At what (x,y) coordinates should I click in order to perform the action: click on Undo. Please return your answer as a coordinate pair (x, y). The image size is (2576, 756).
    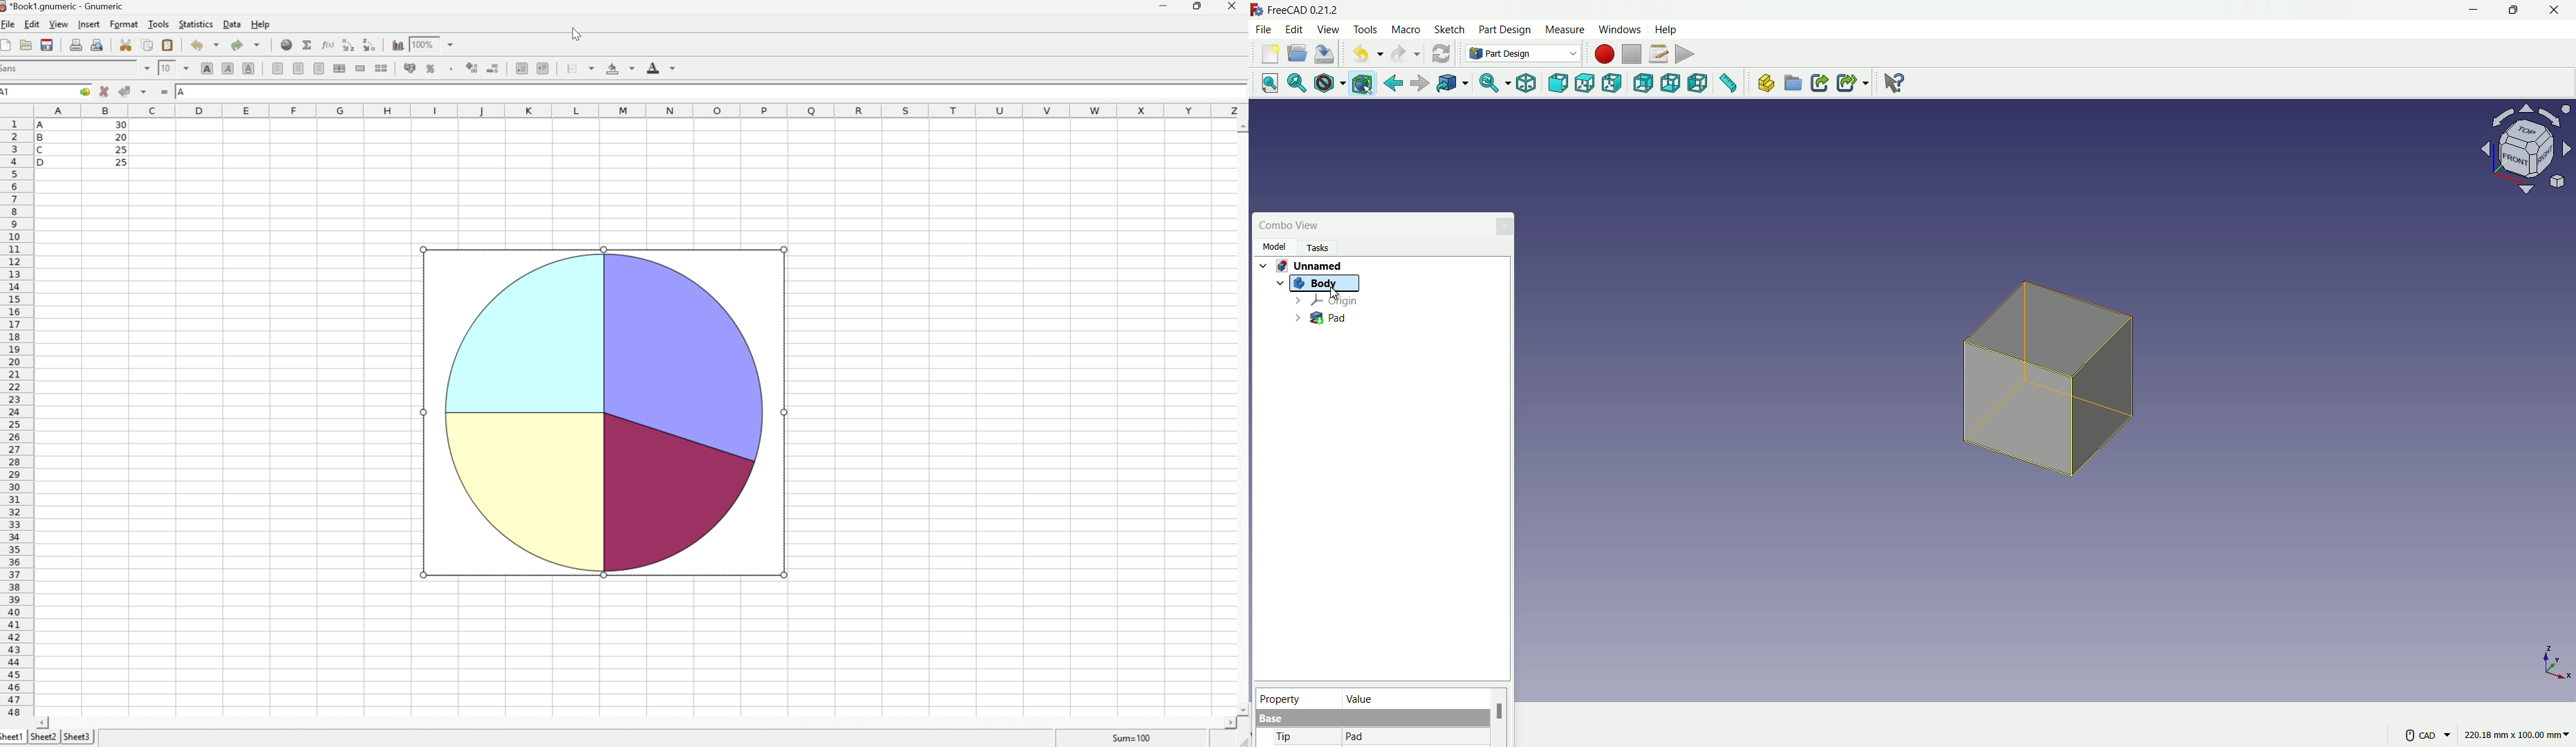
    Looking at the image, I should click on (205, 45).